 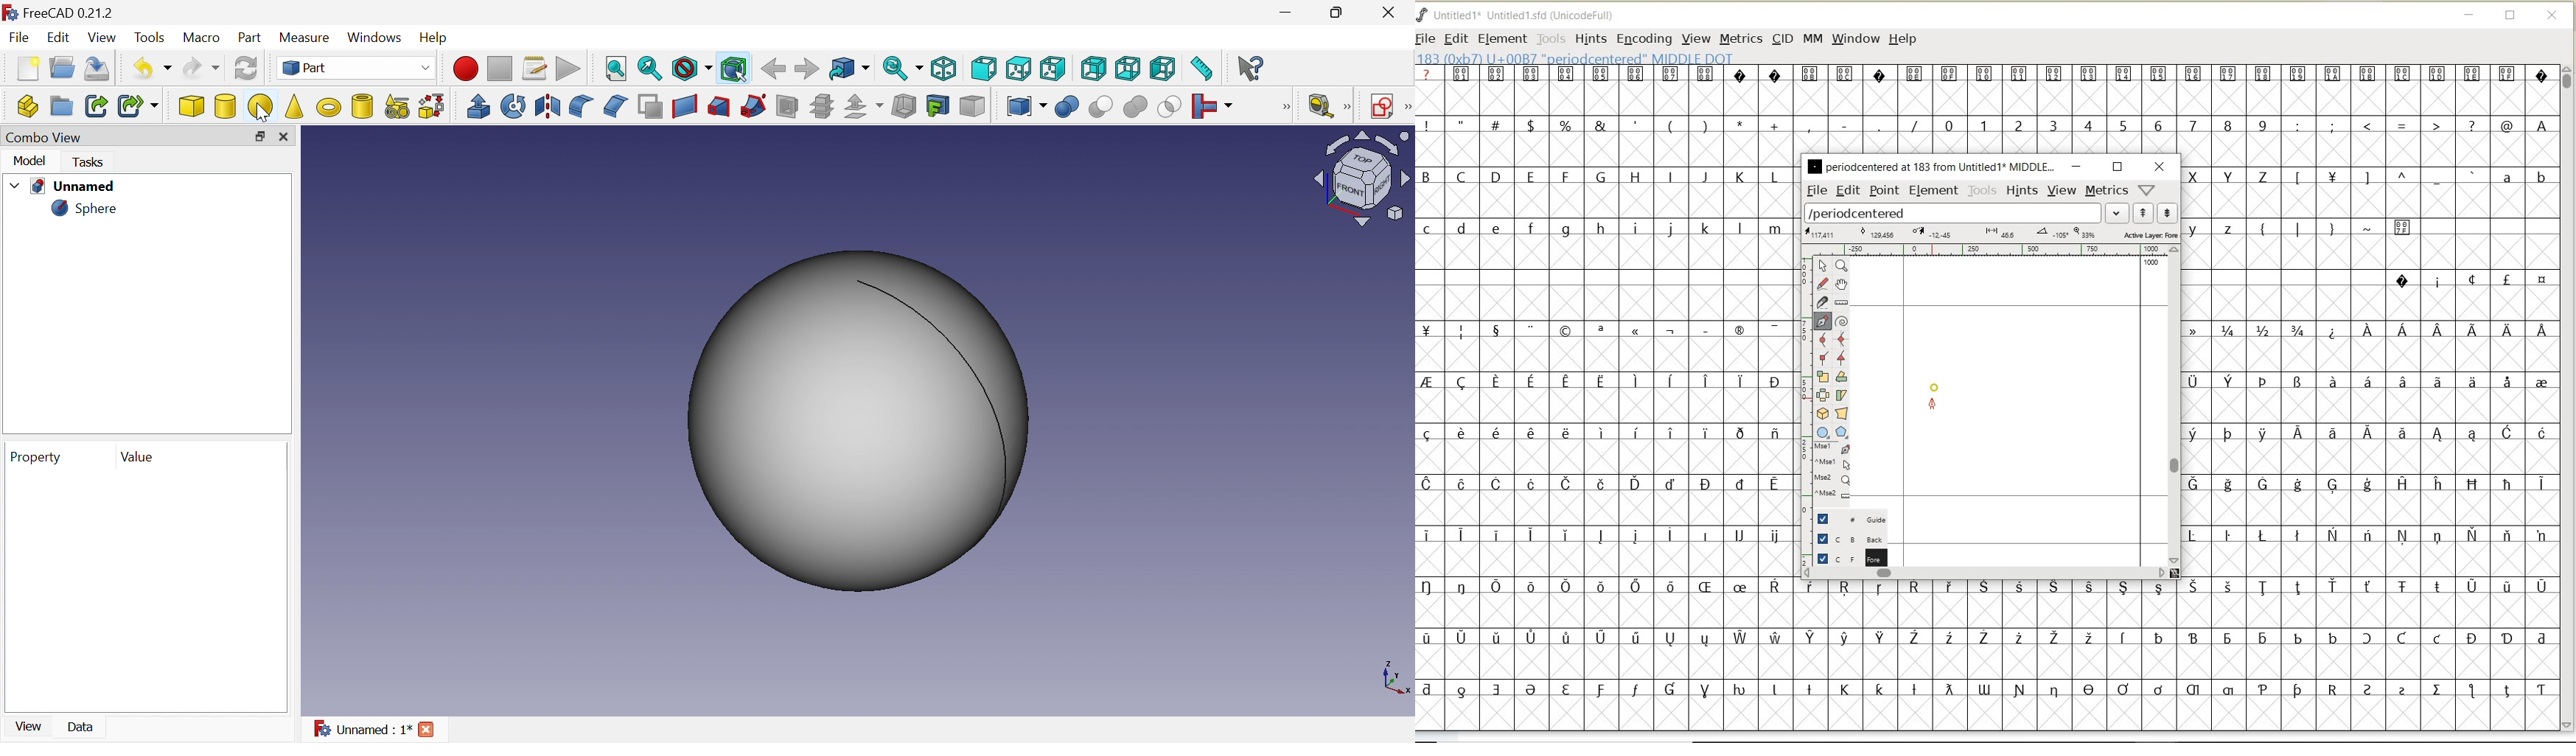 I want to click on expand, so click(x=2118, y=212).